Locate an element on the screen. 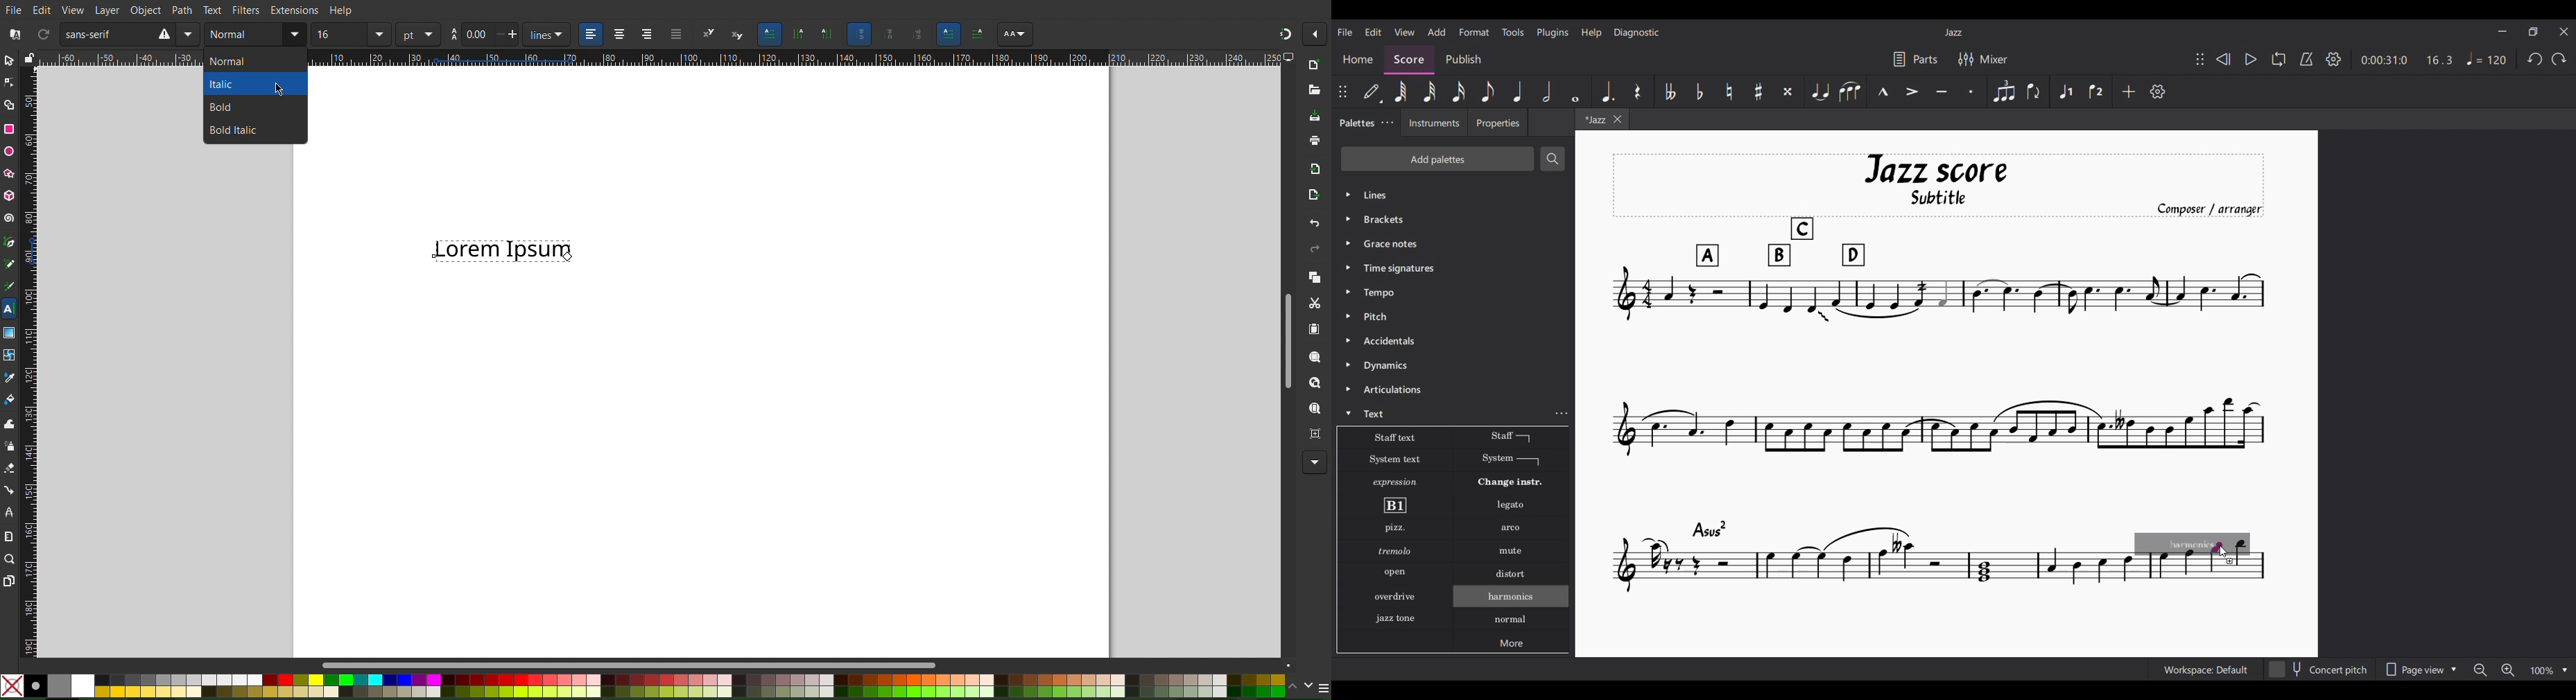  AA is located at coordinates (976, 34).